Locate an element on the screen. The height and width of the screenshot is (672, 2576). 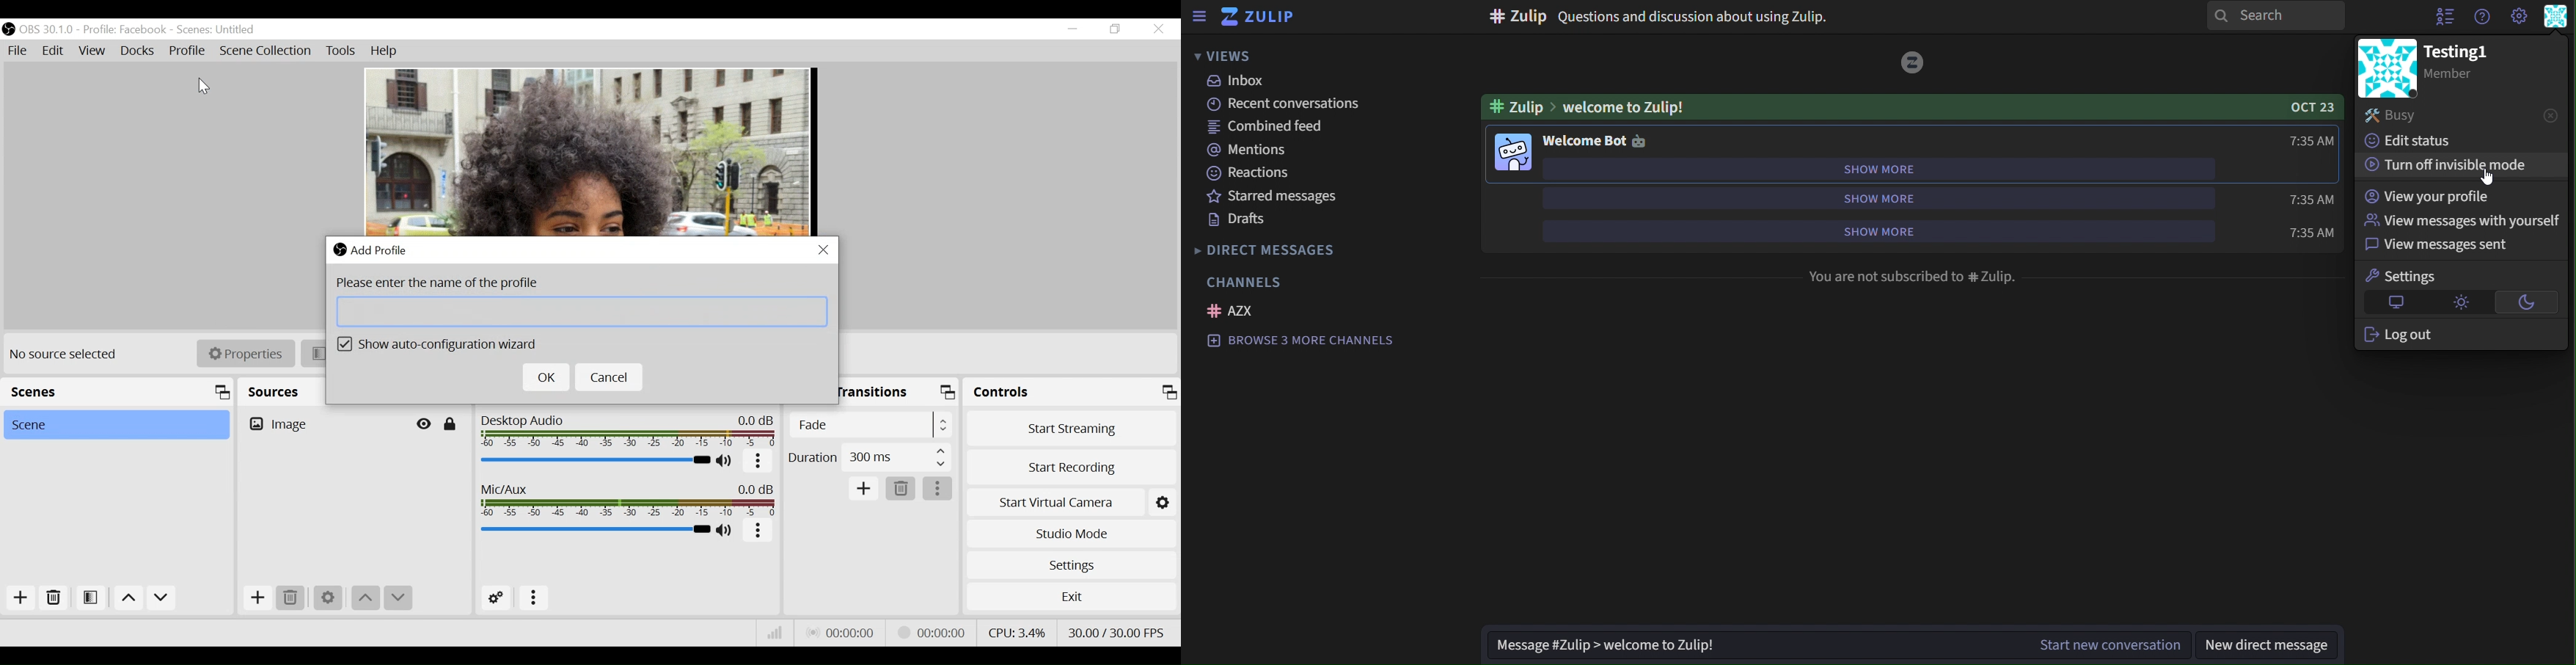
Image is located at coordinates (587, 153).